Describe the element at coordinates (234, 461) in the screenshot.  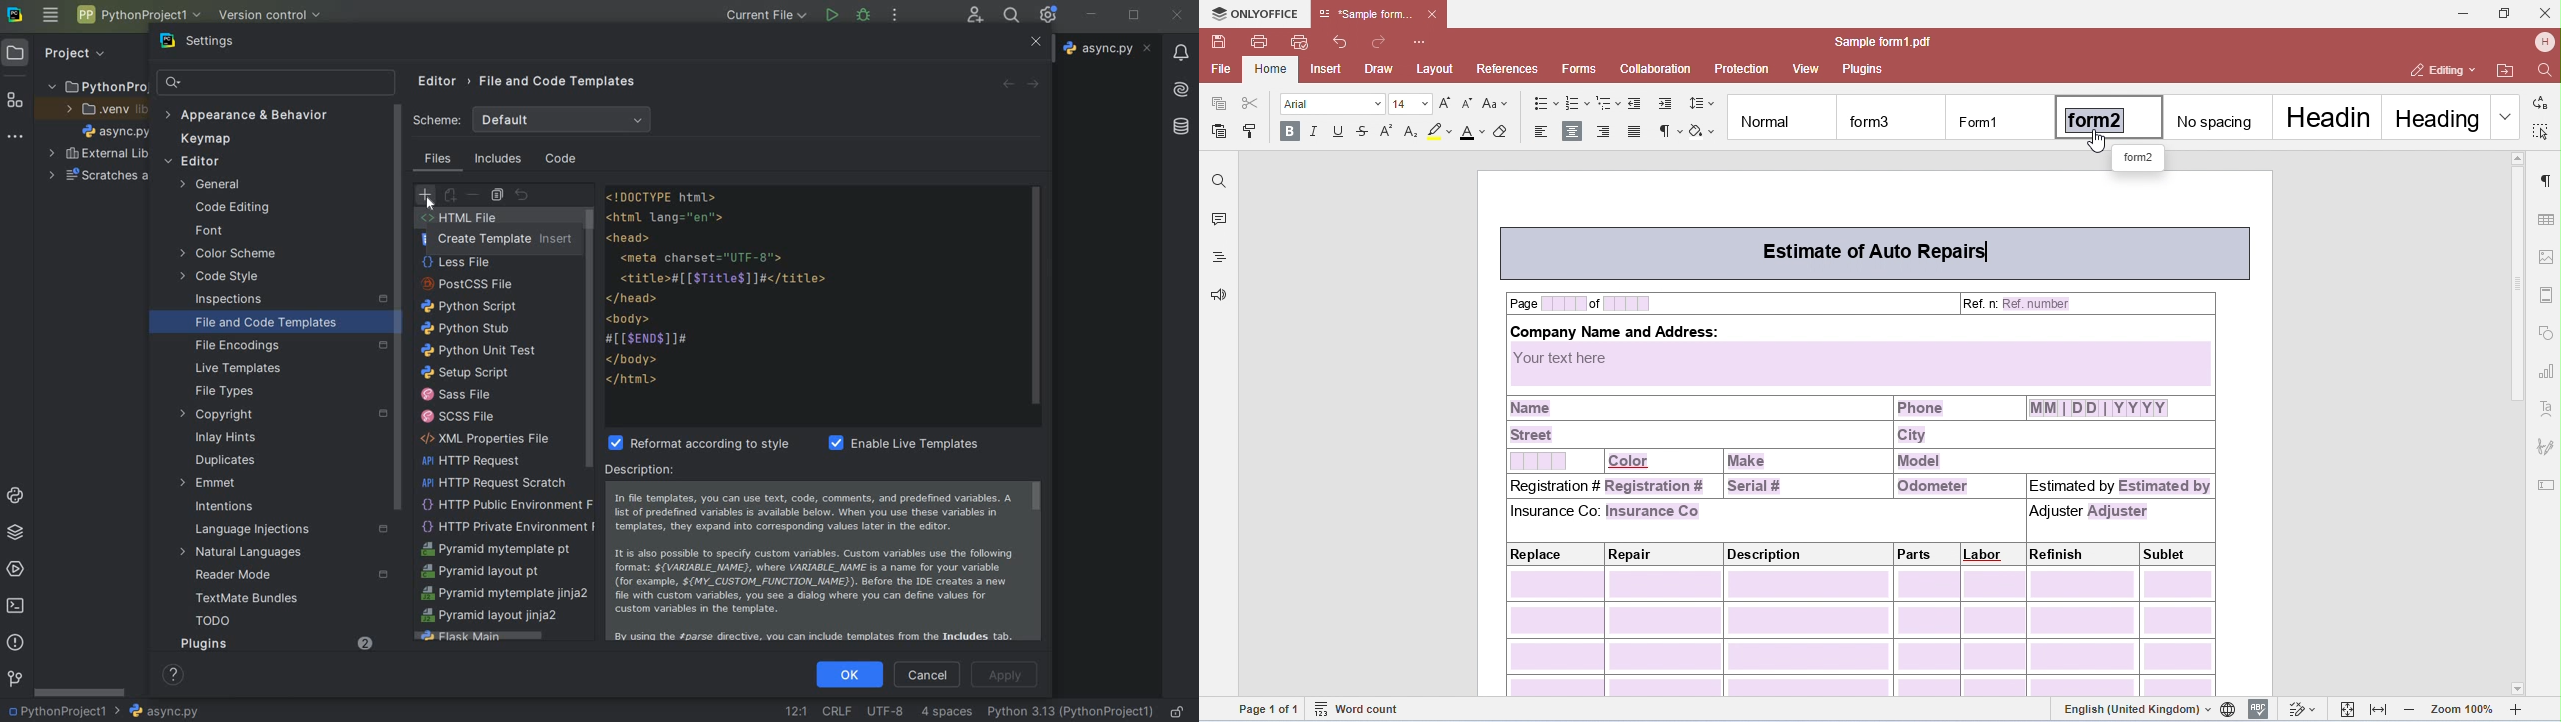
I see `duplicates` at that location.